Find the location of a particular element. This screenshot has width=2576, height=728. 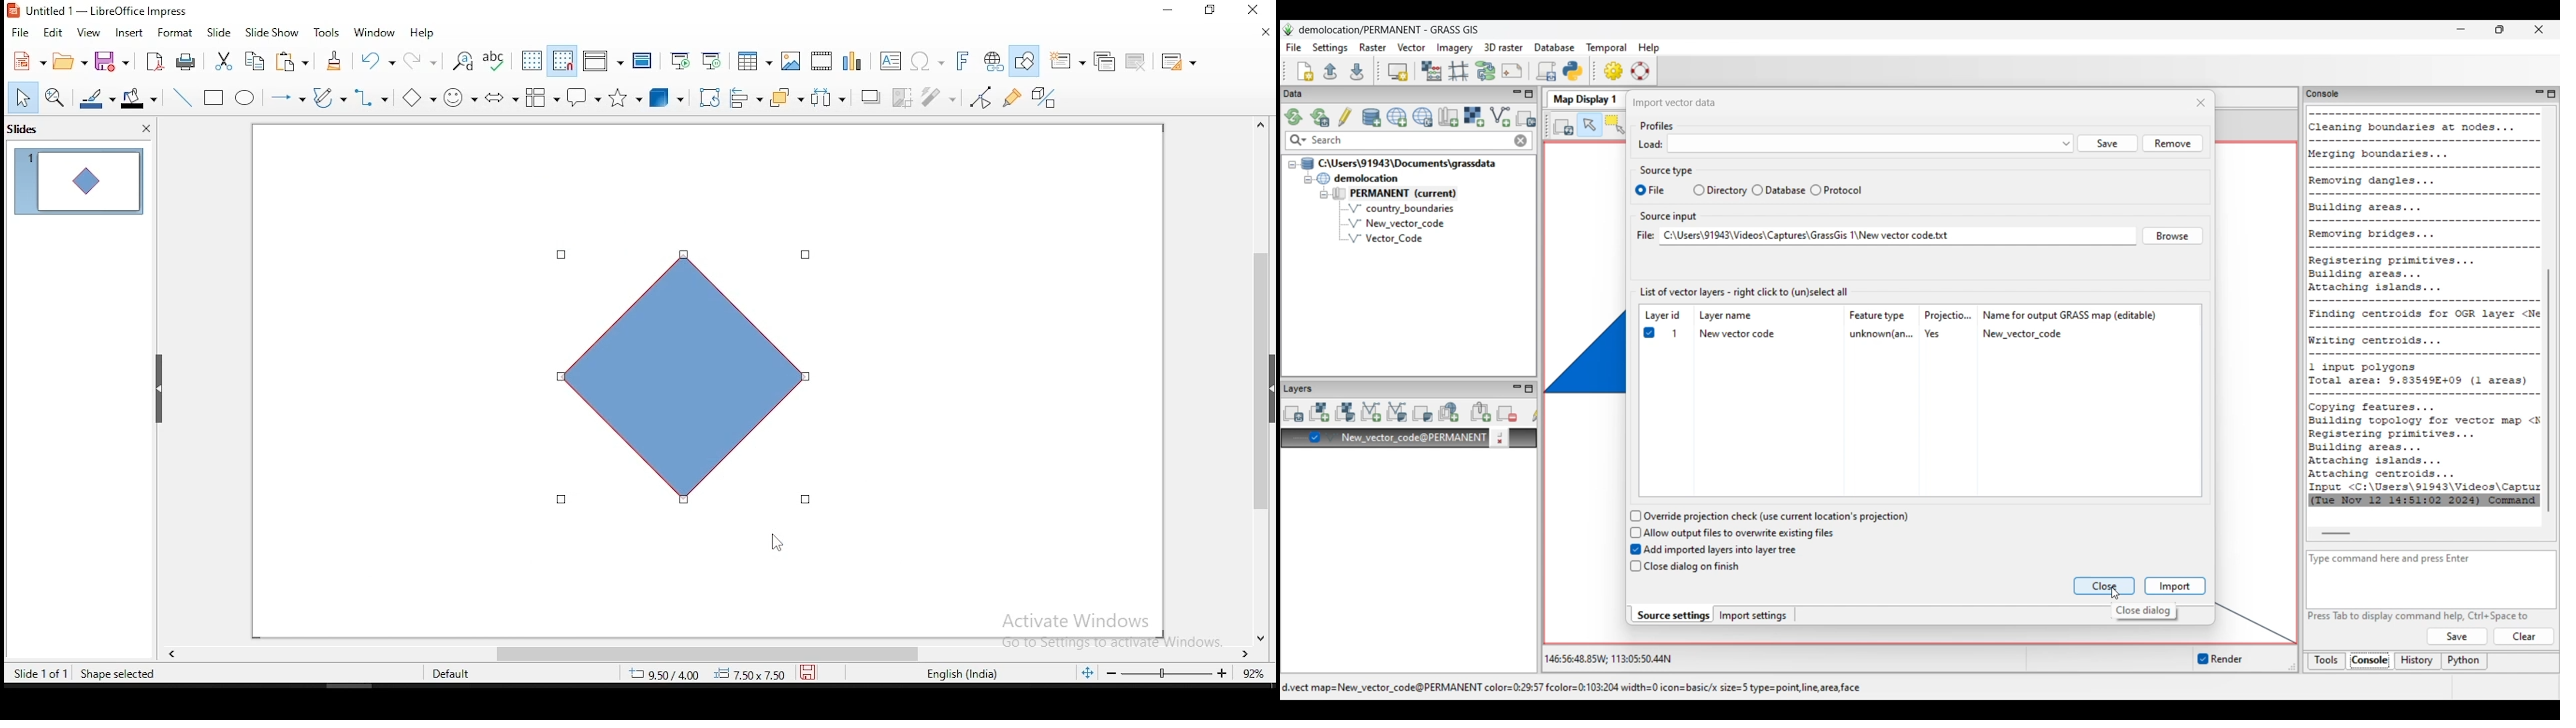

scroll bar is located at coordinates (1260, 388).